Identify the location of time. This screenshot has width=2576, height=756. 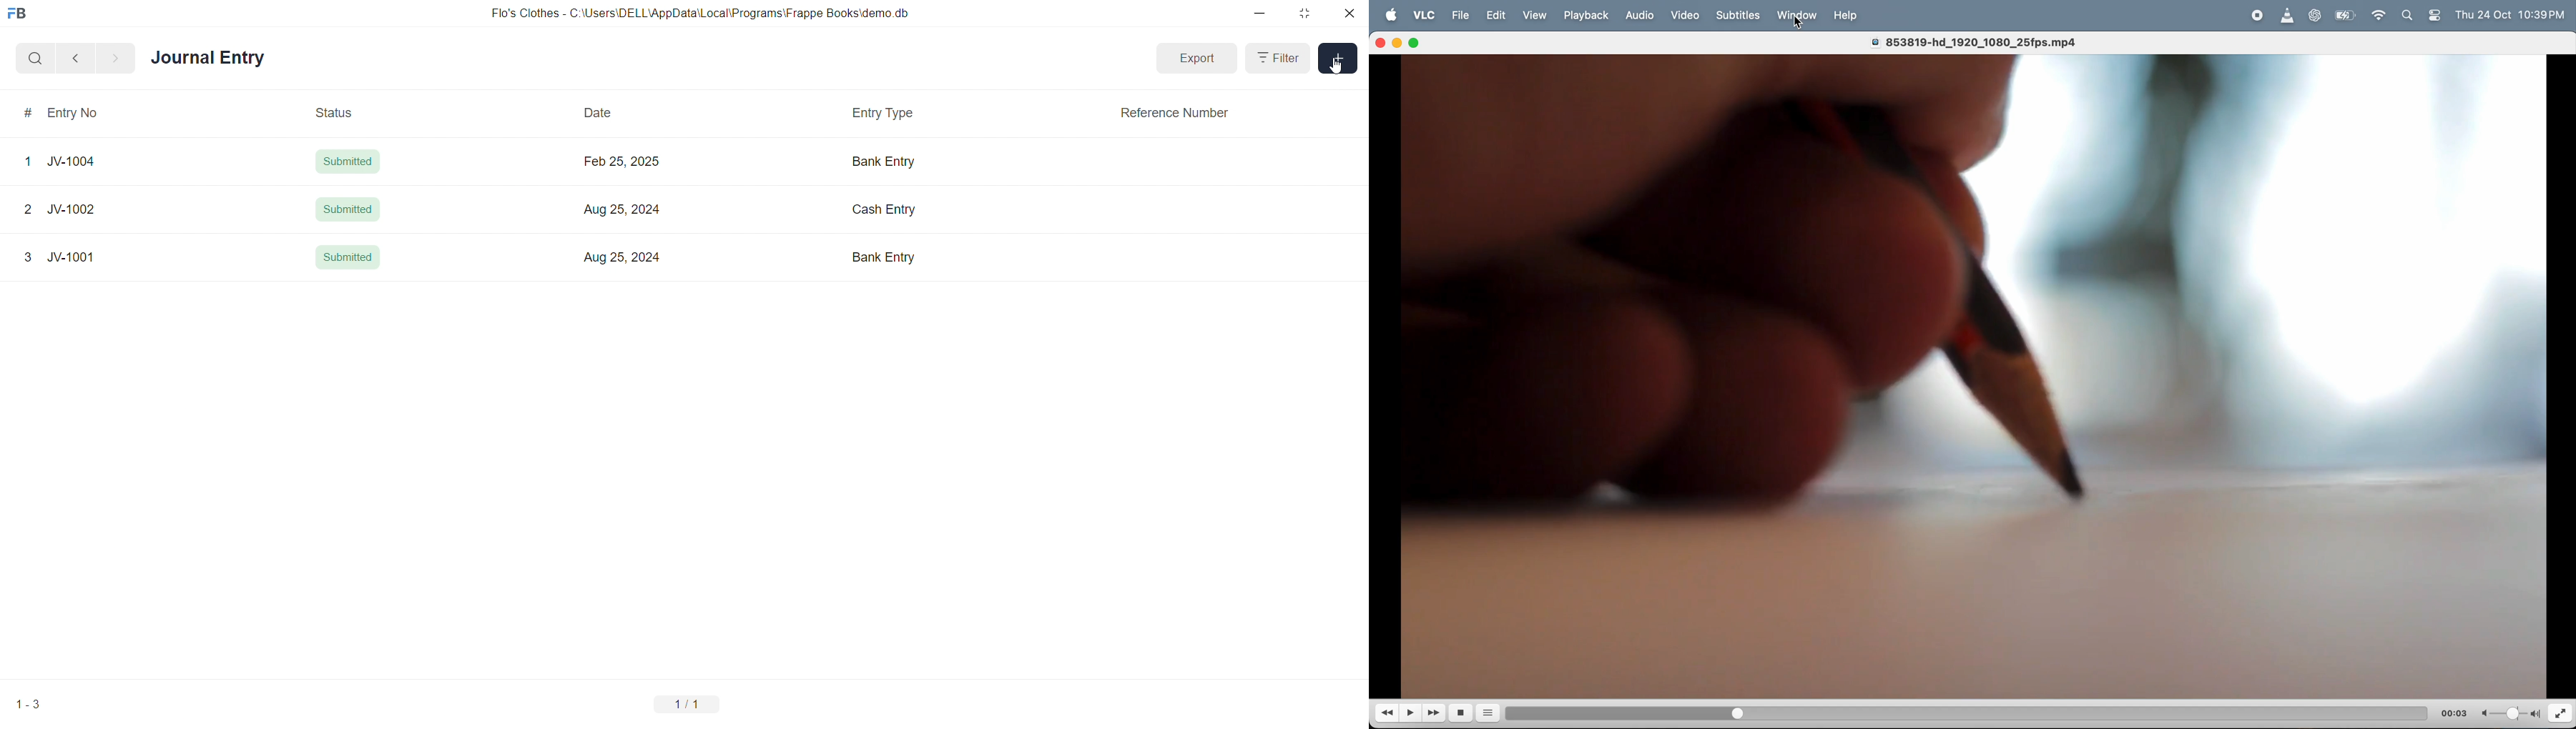
(2455, 712).